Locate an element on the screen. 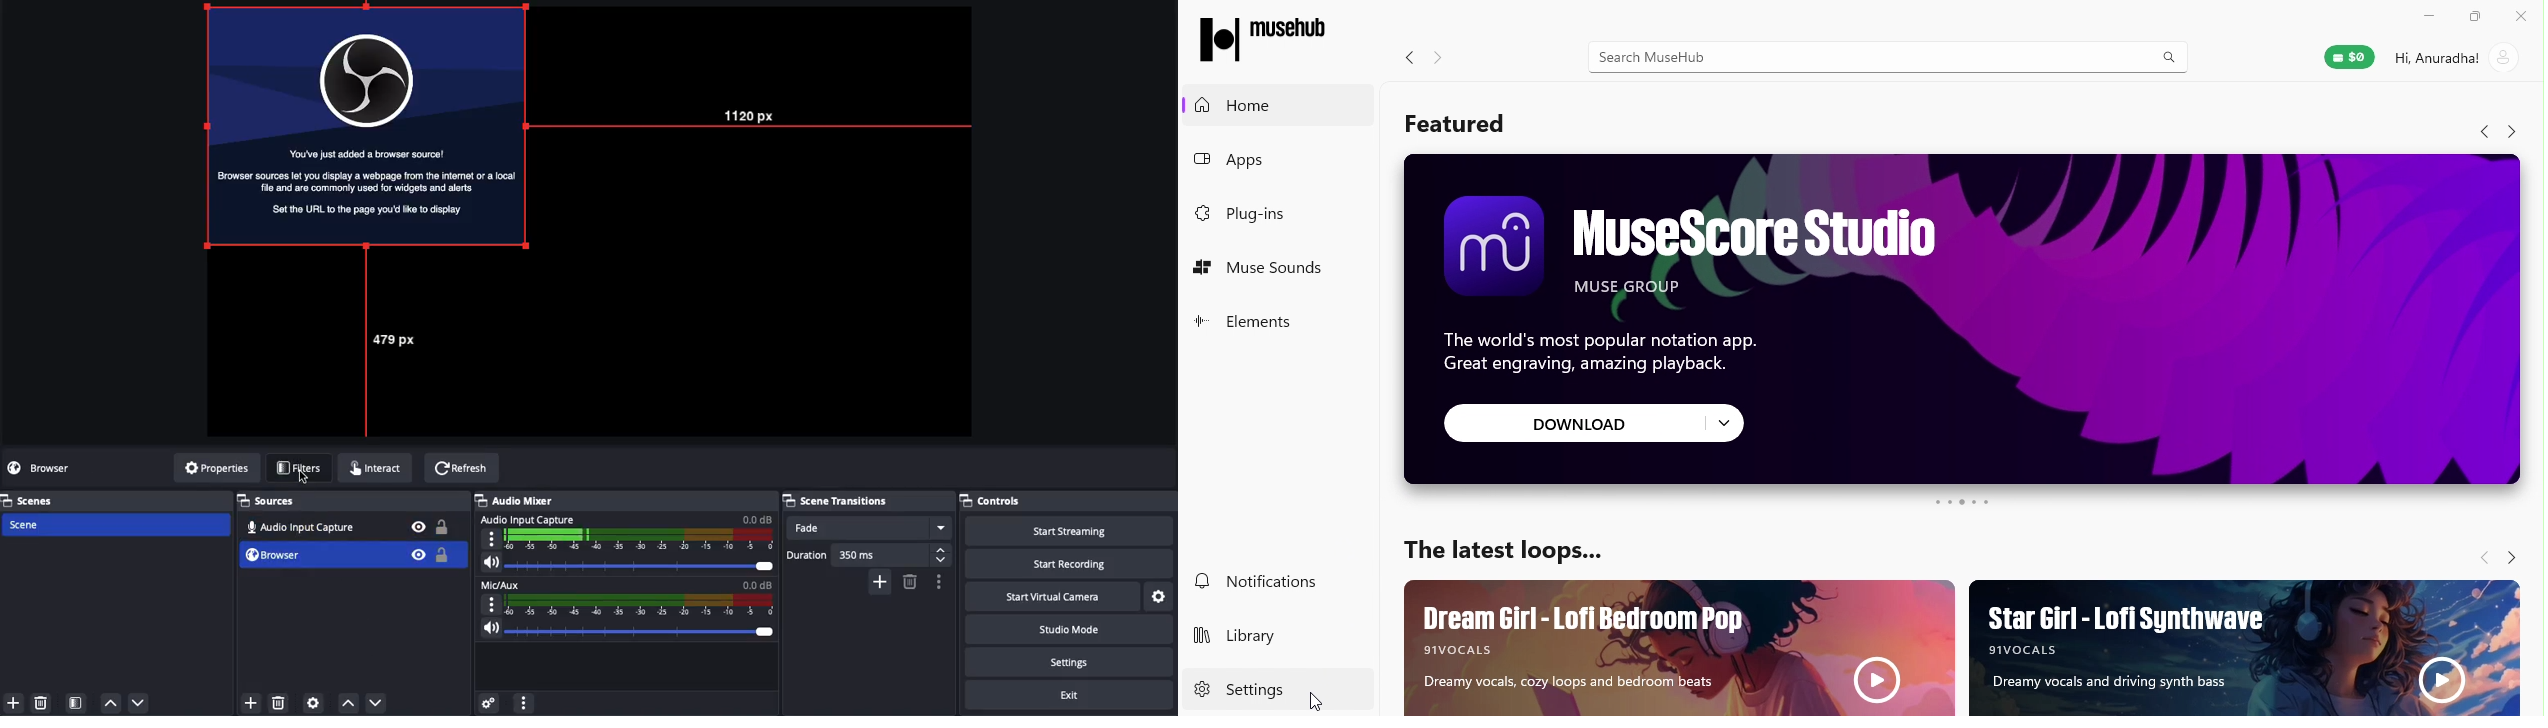  Refresh is located at coordinates (461, 469).